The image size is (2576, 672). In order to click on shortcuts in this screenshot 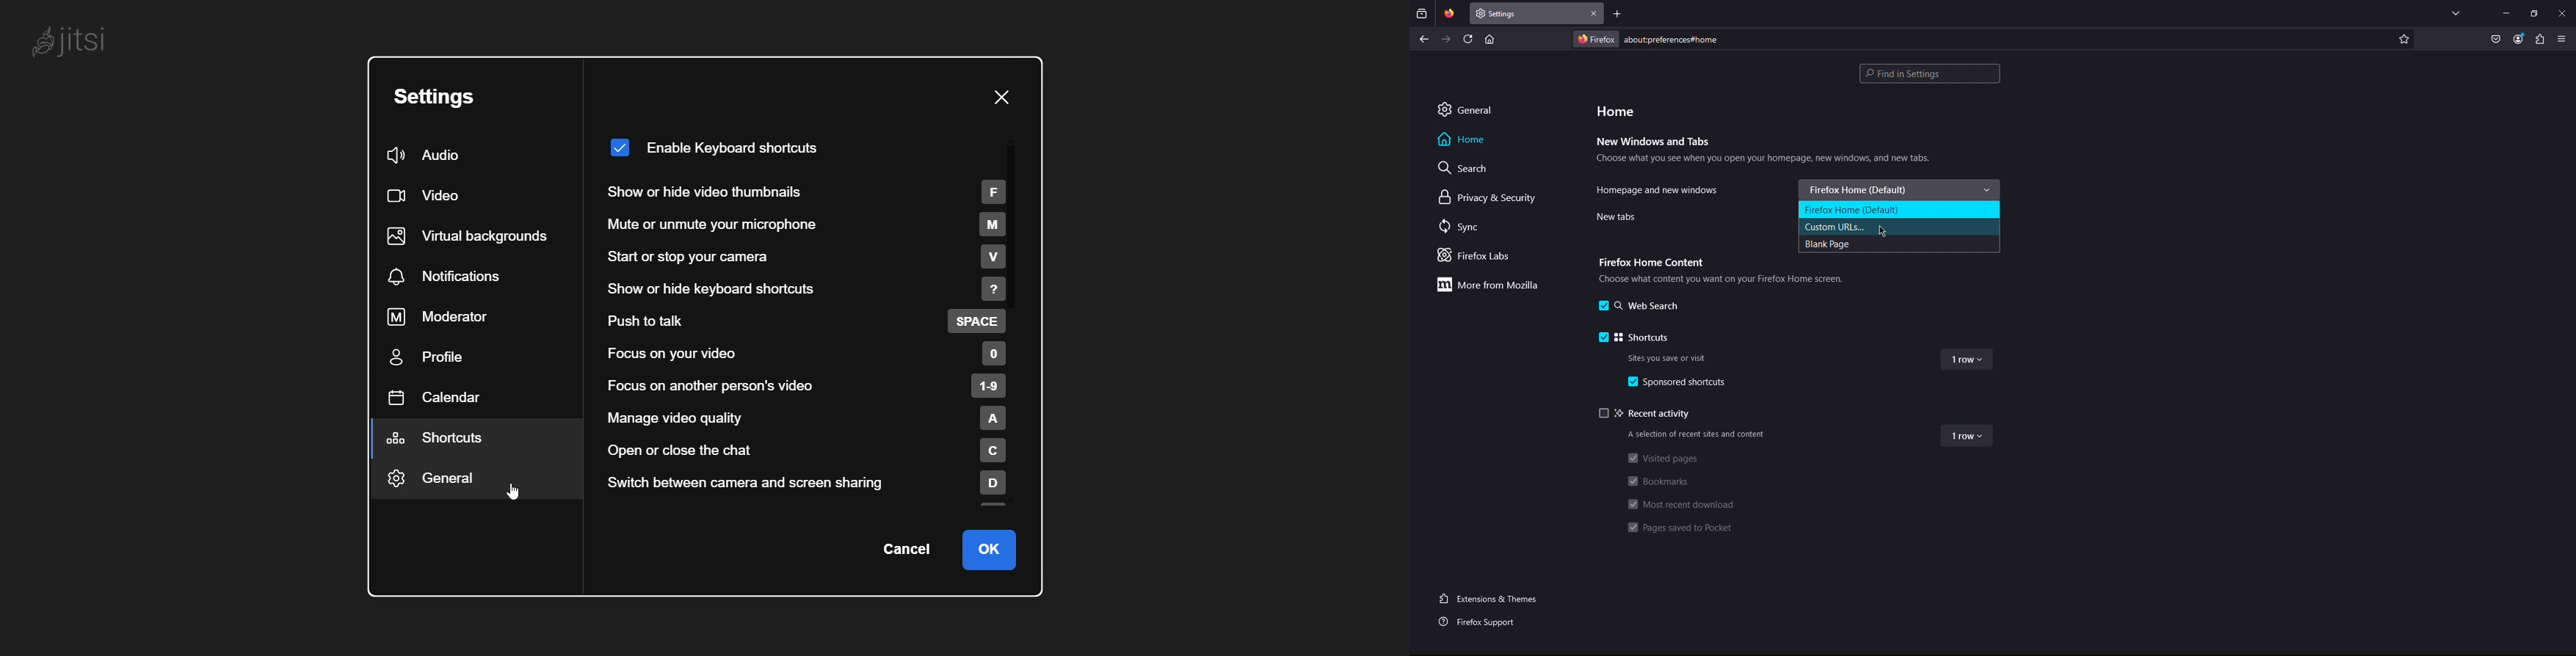, I will do `click(443, 439)`.